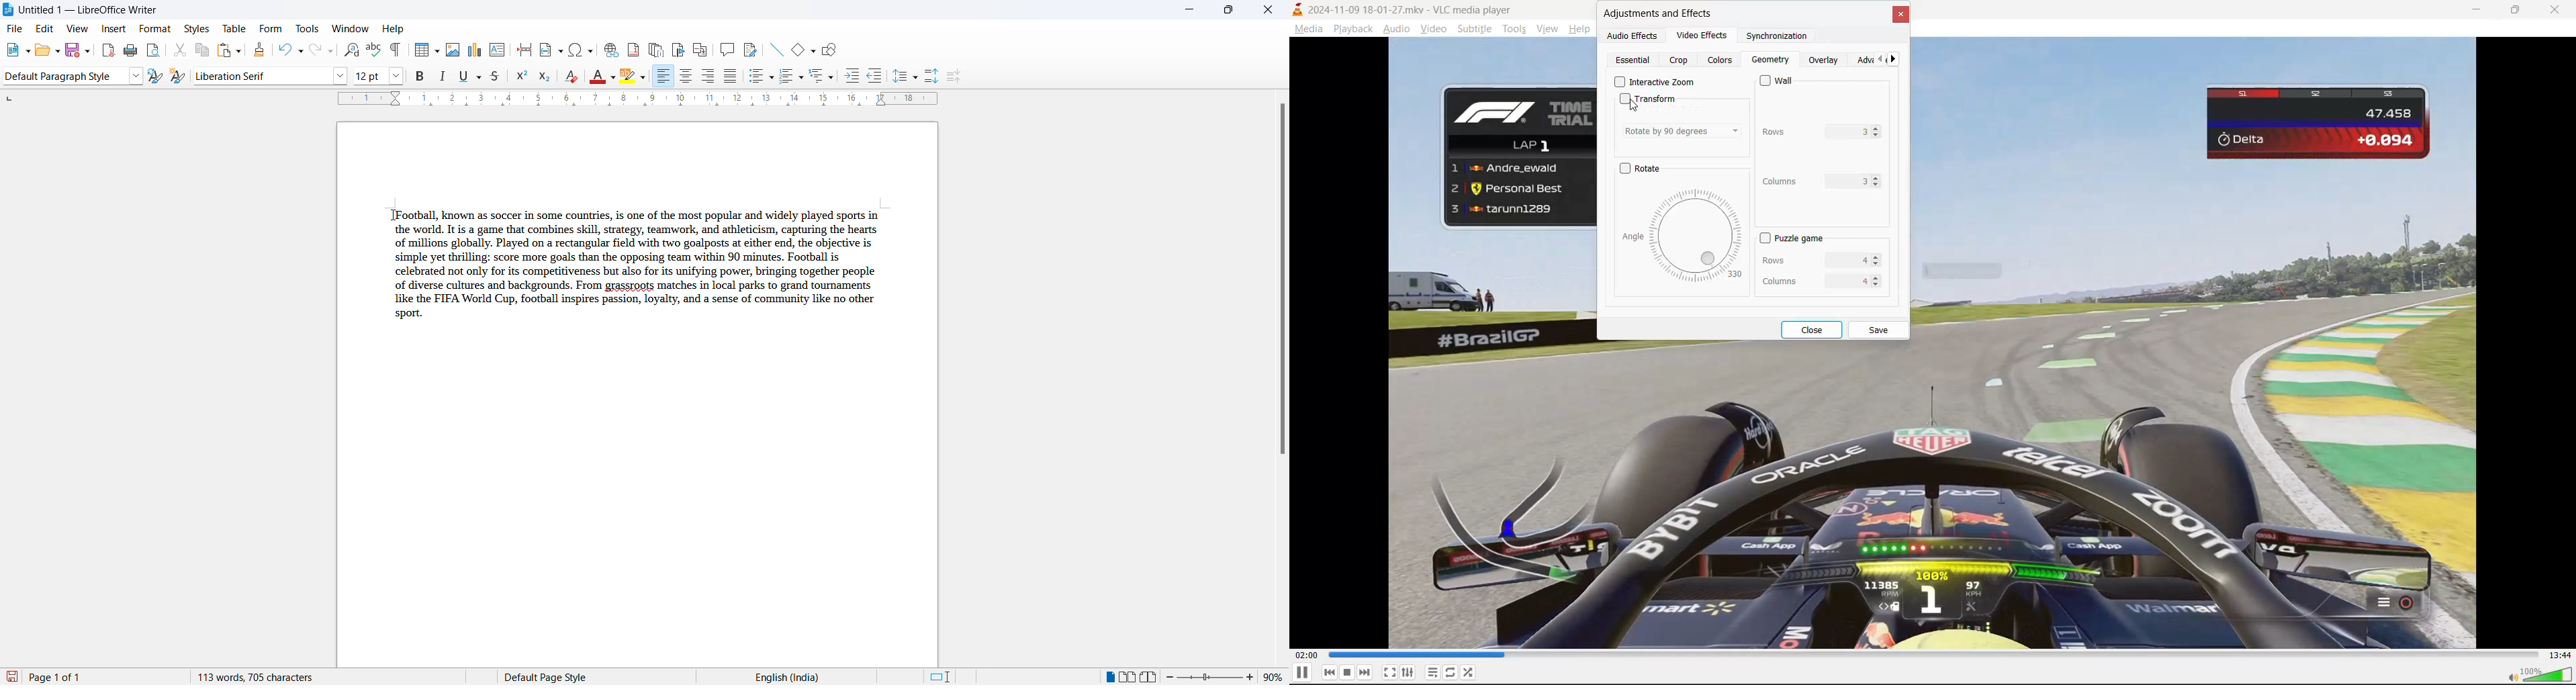 The image size is (2576, 700). I want to click on insert, so click(114, 30).